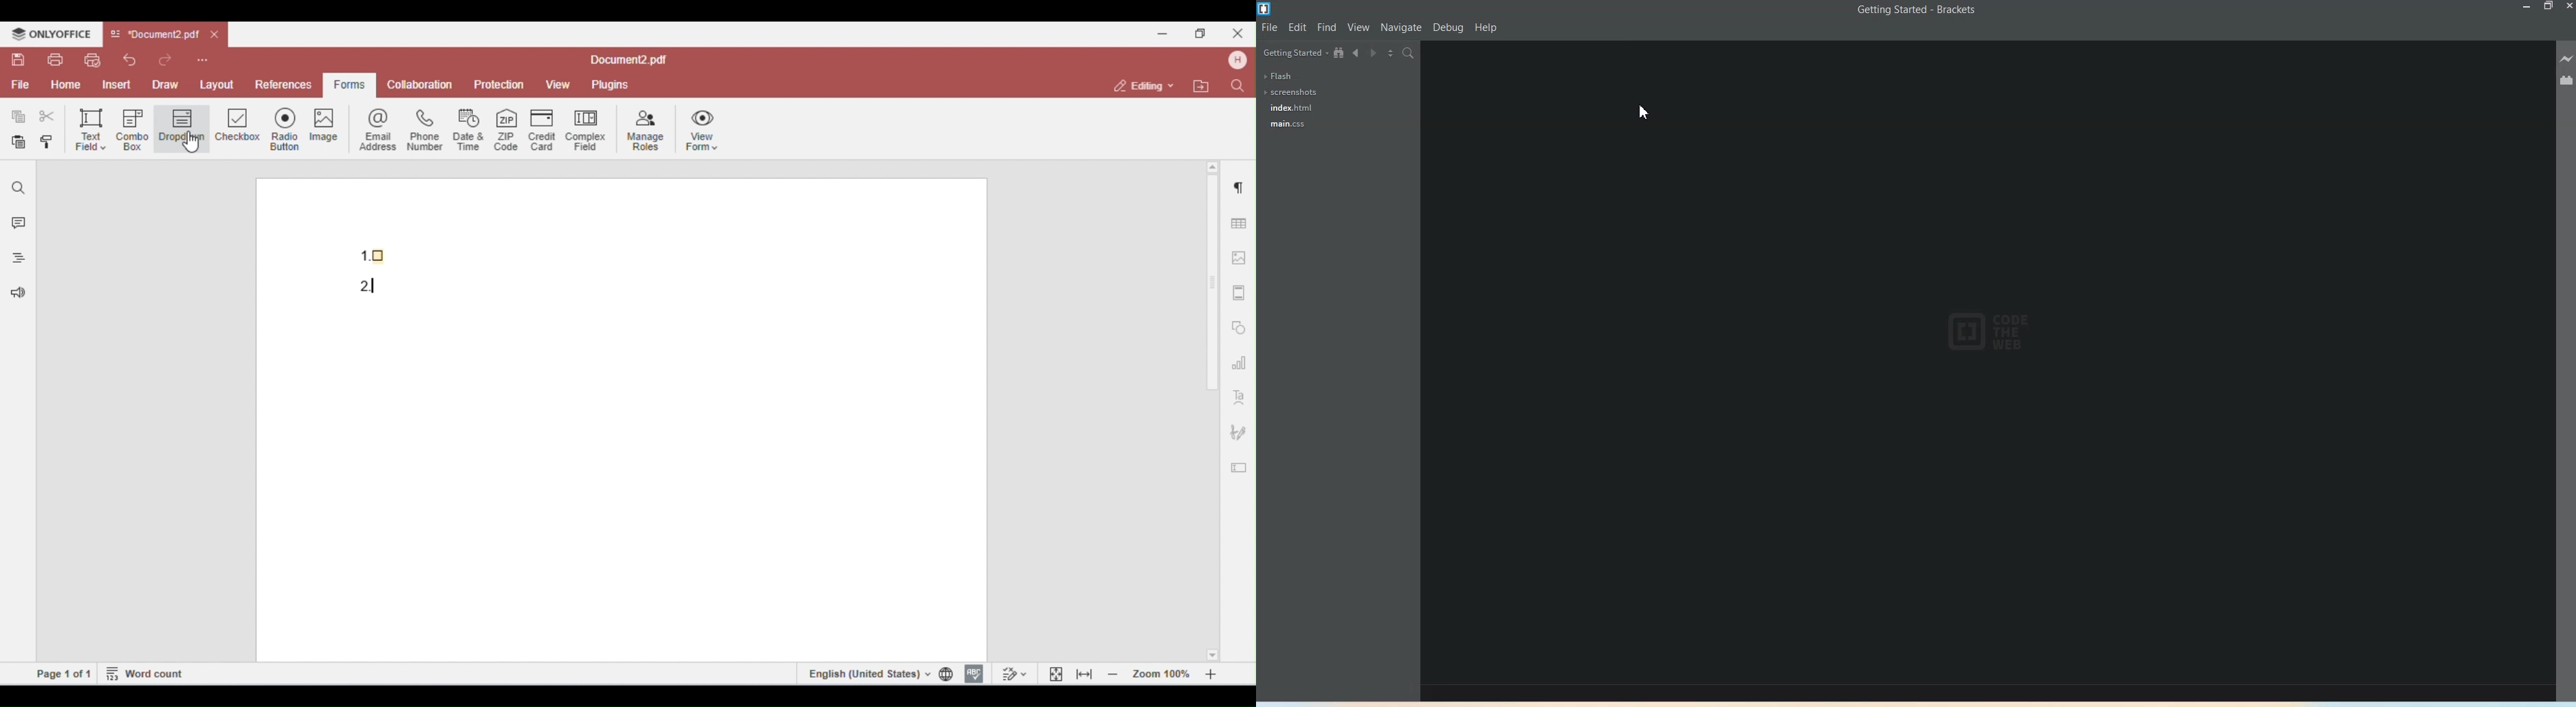  I want to click on Cursor , so click(1644, 111).